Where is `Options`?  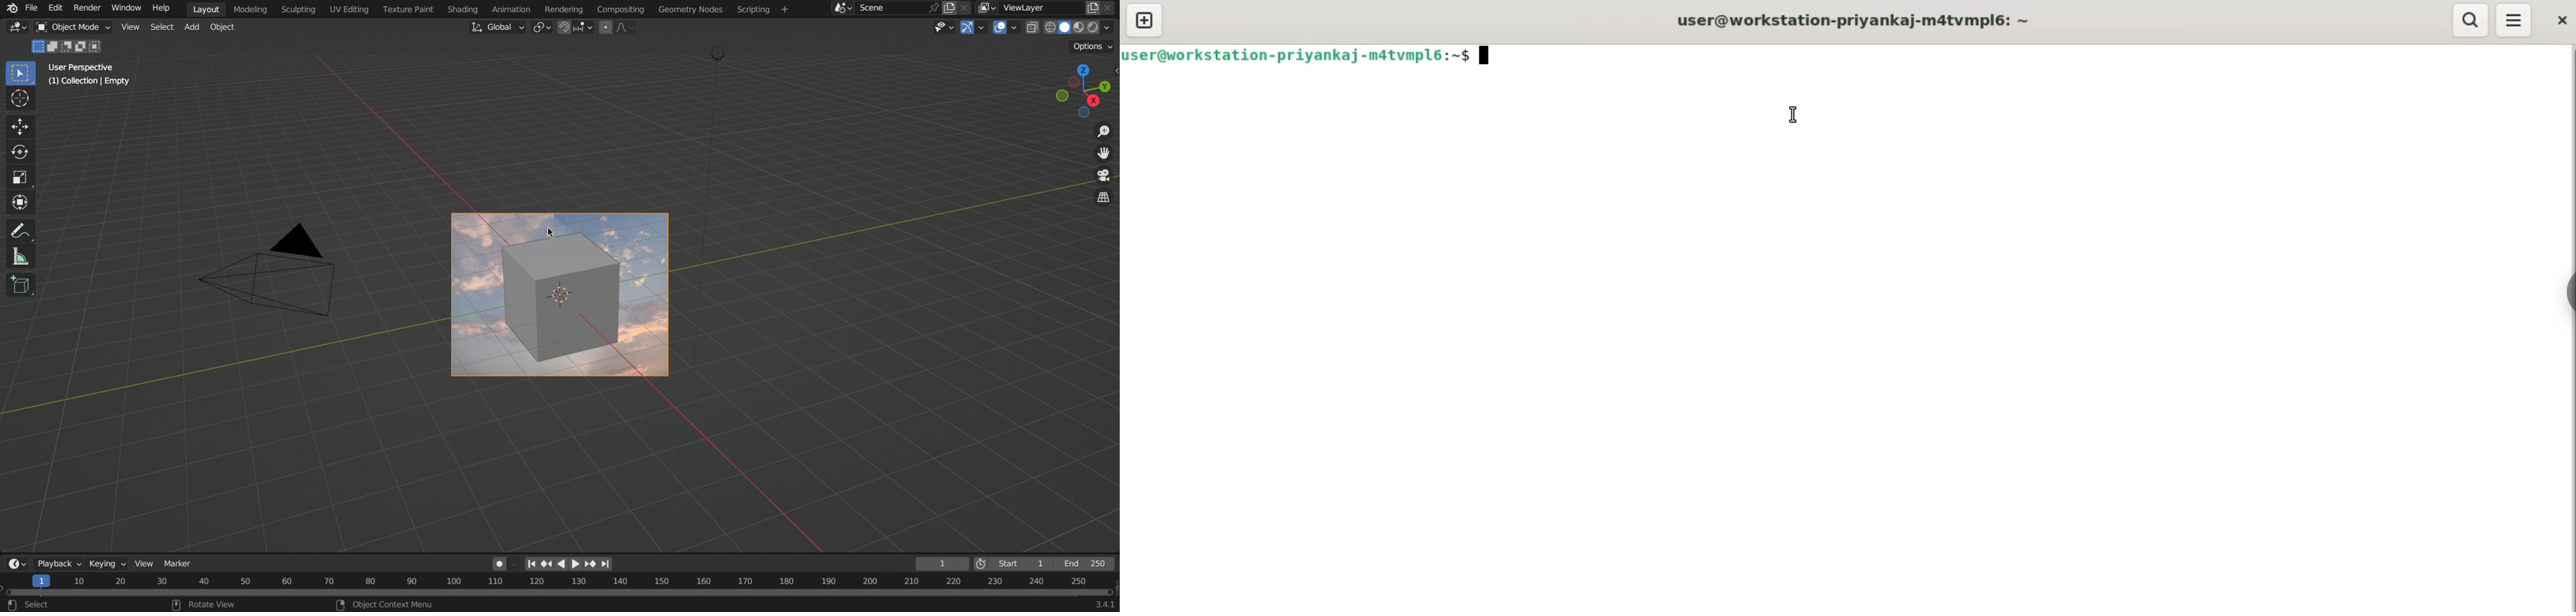 Options is located at coordinates (1092, 46).